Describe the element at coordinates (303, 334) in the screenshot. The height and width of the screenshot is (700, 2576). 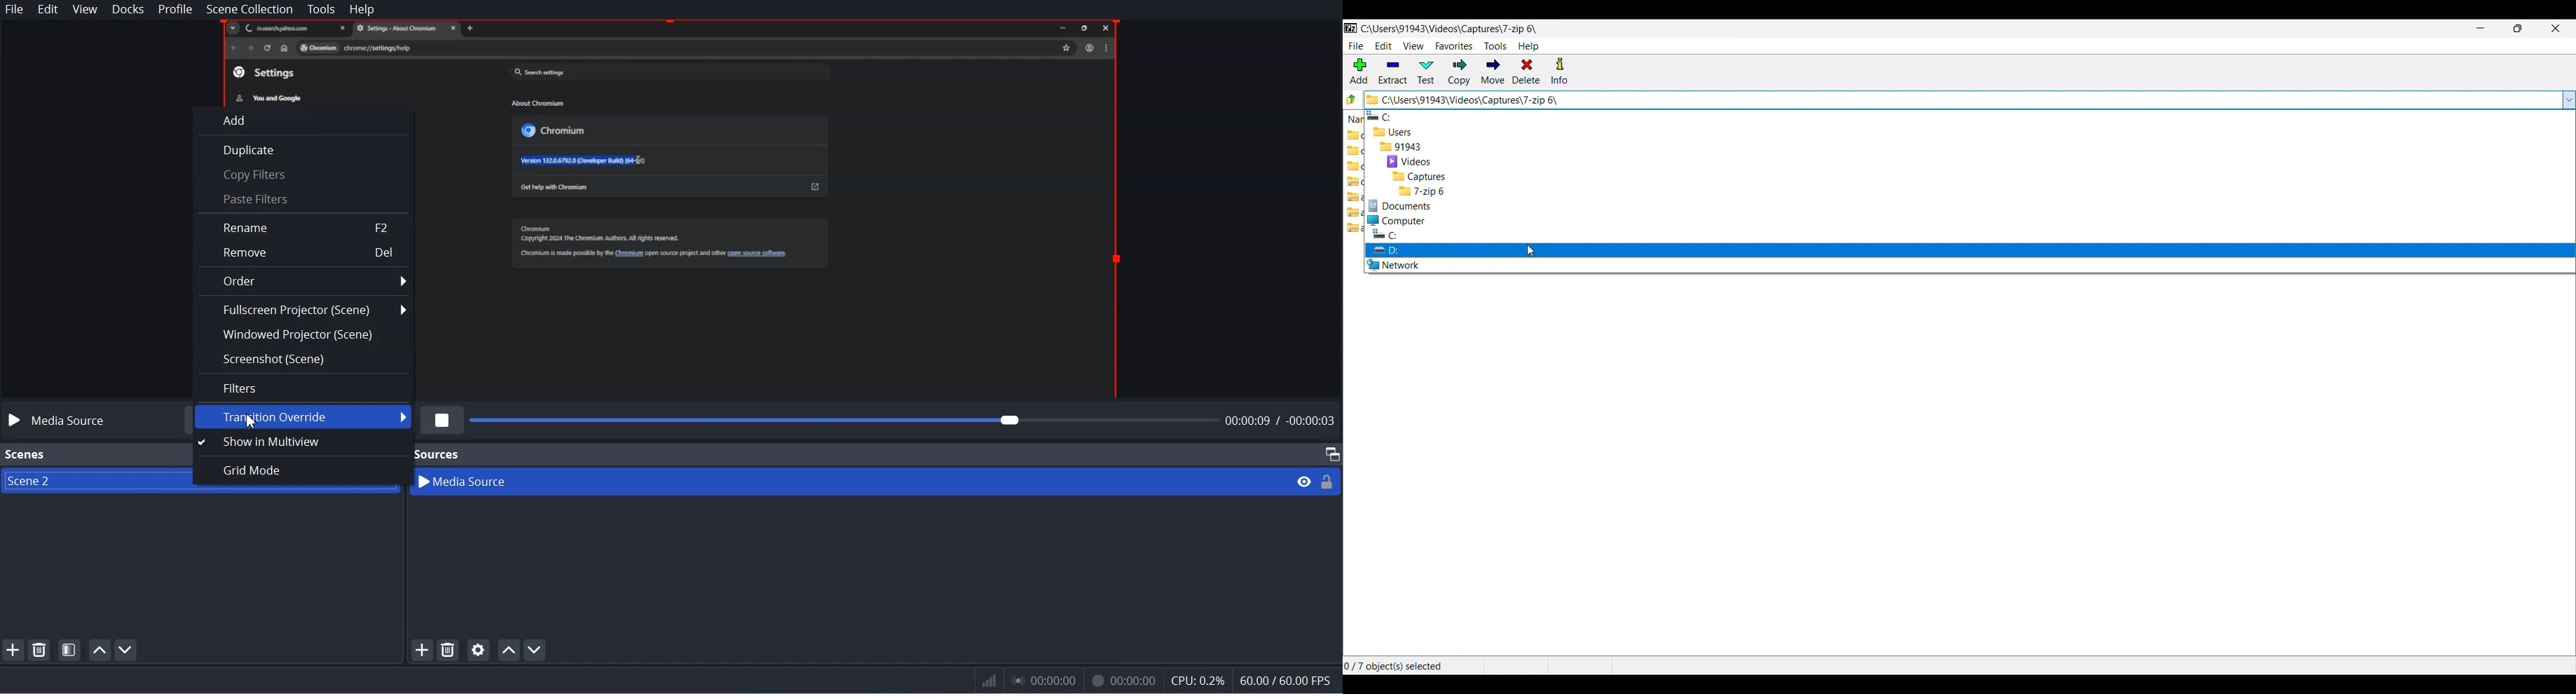
I see `Windowed Projector` at that location.